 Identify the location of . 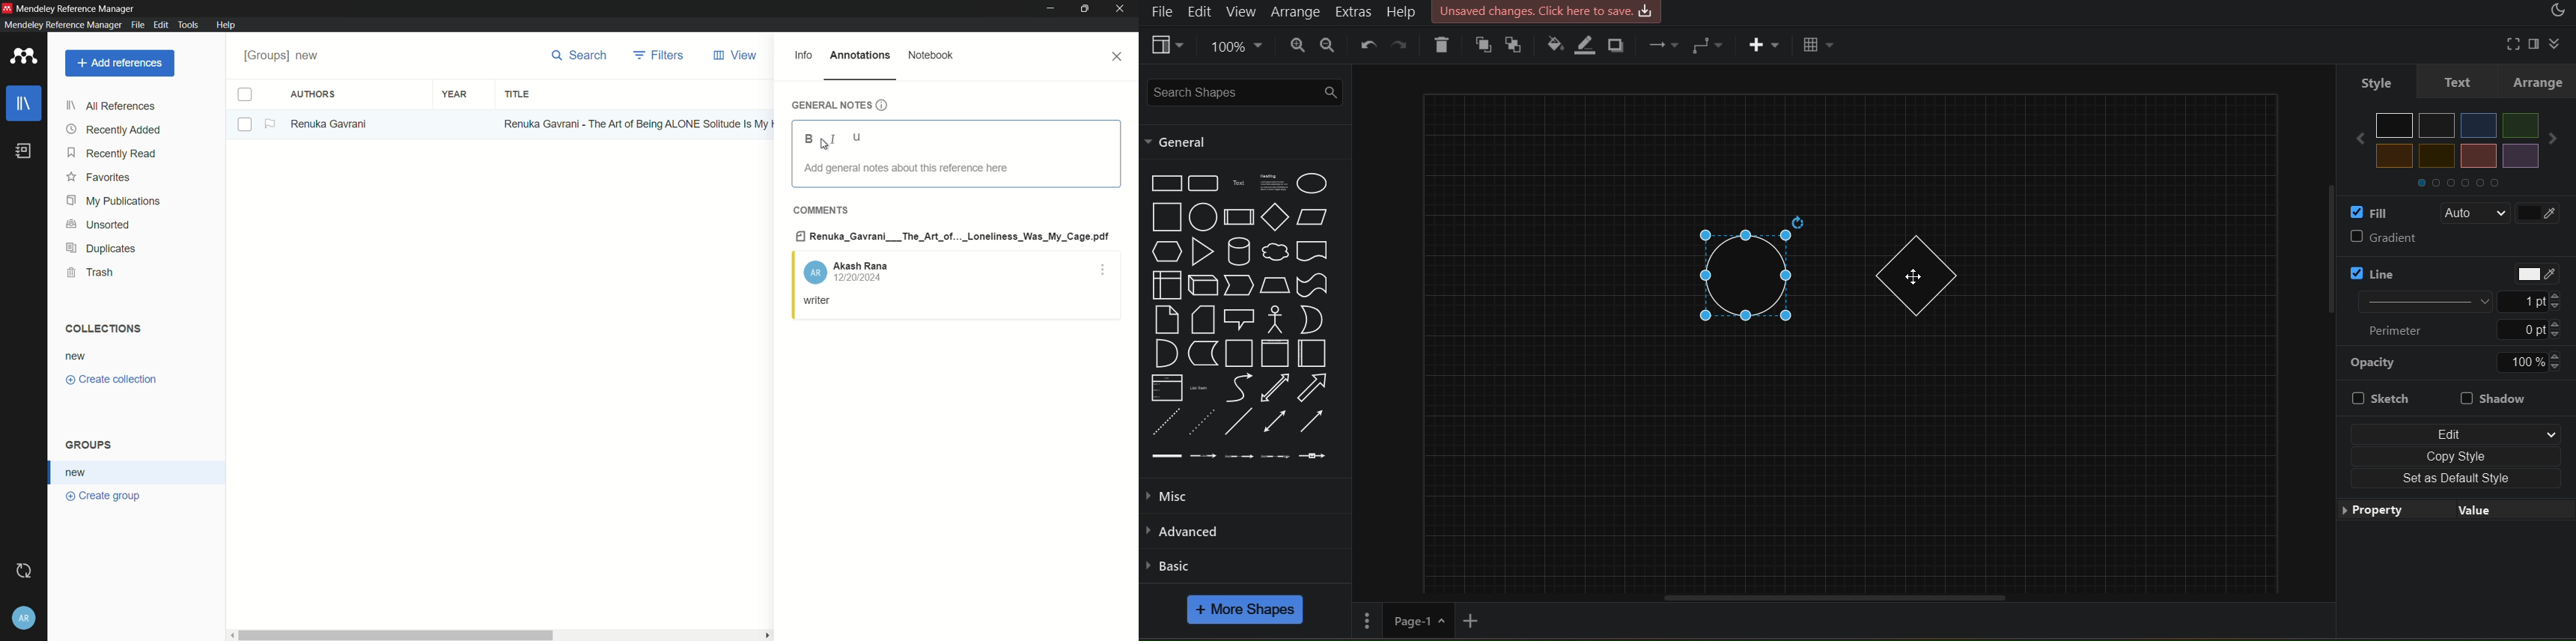
(2439, 124).